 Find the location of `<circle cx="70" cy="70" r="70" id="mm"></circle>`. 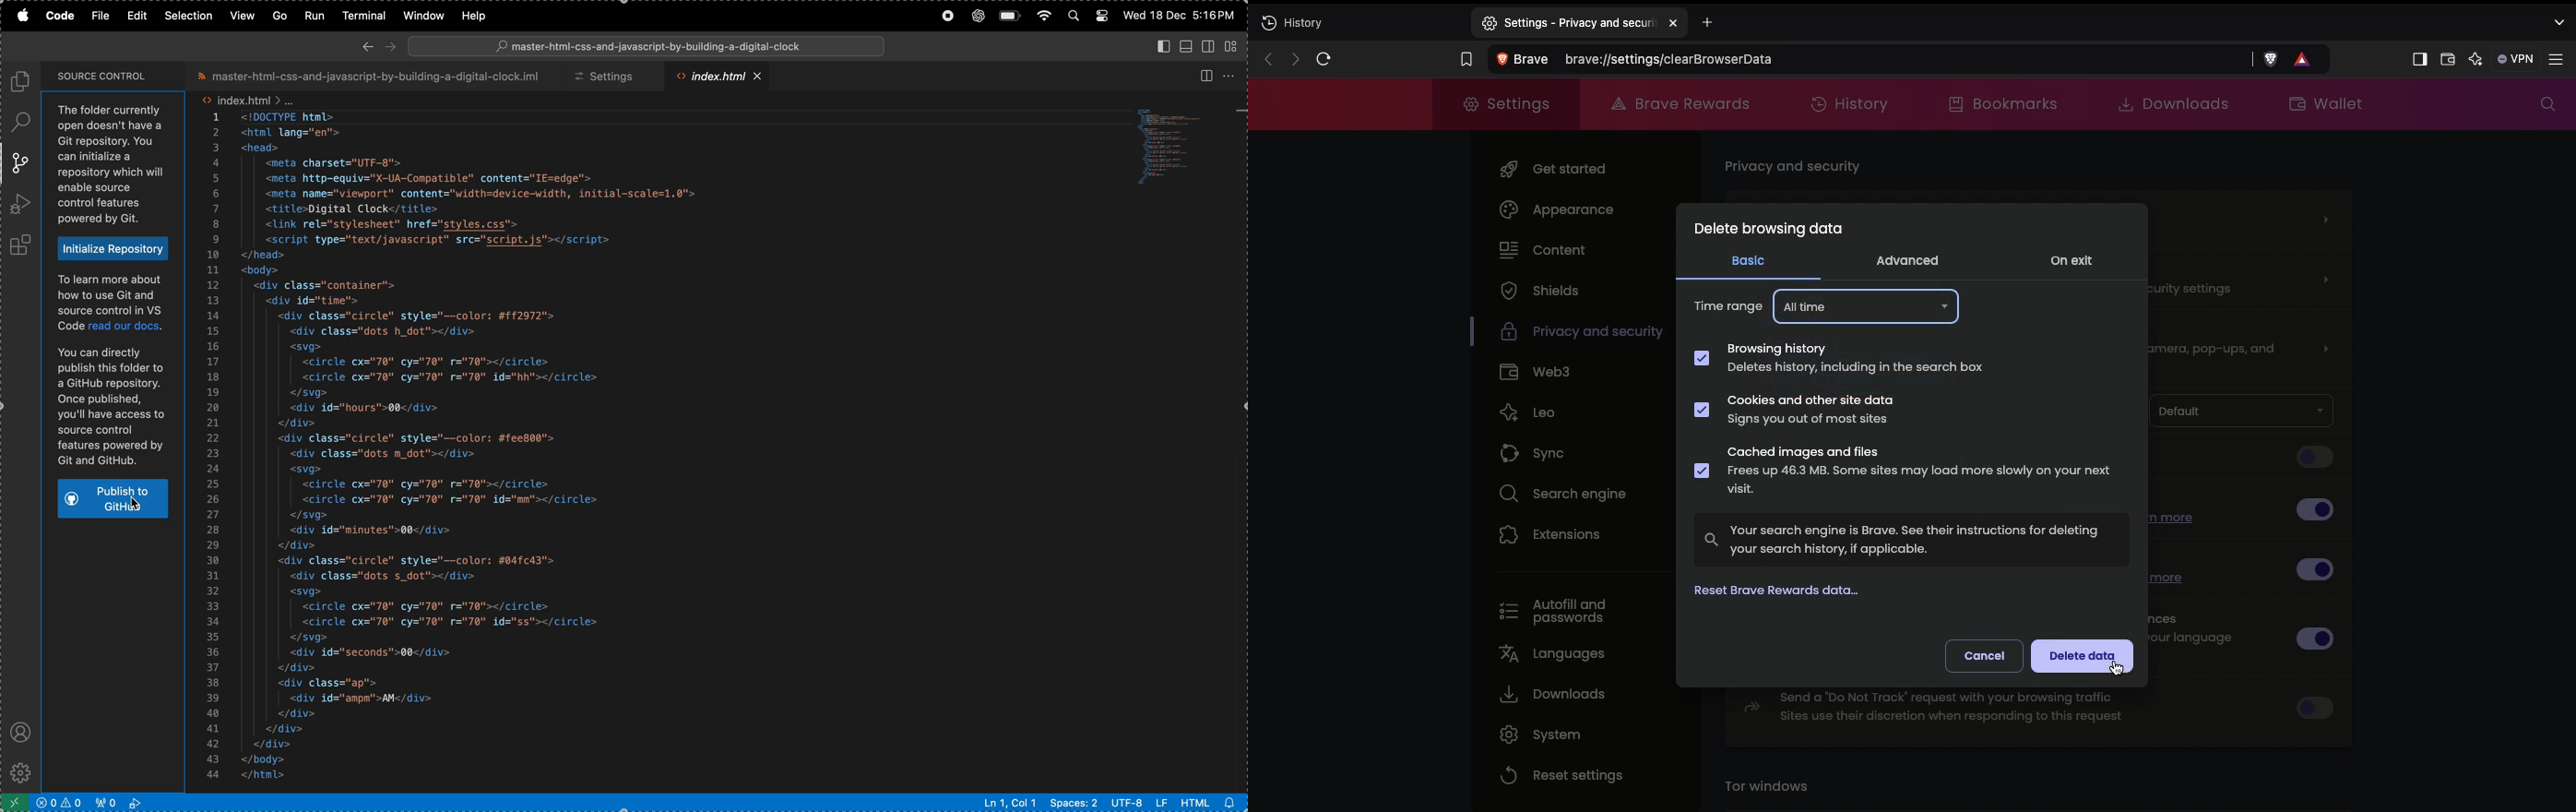

<circle cx="70" cy="70" r="70" id="mm"></circle> is located at coordinates (460, 500).